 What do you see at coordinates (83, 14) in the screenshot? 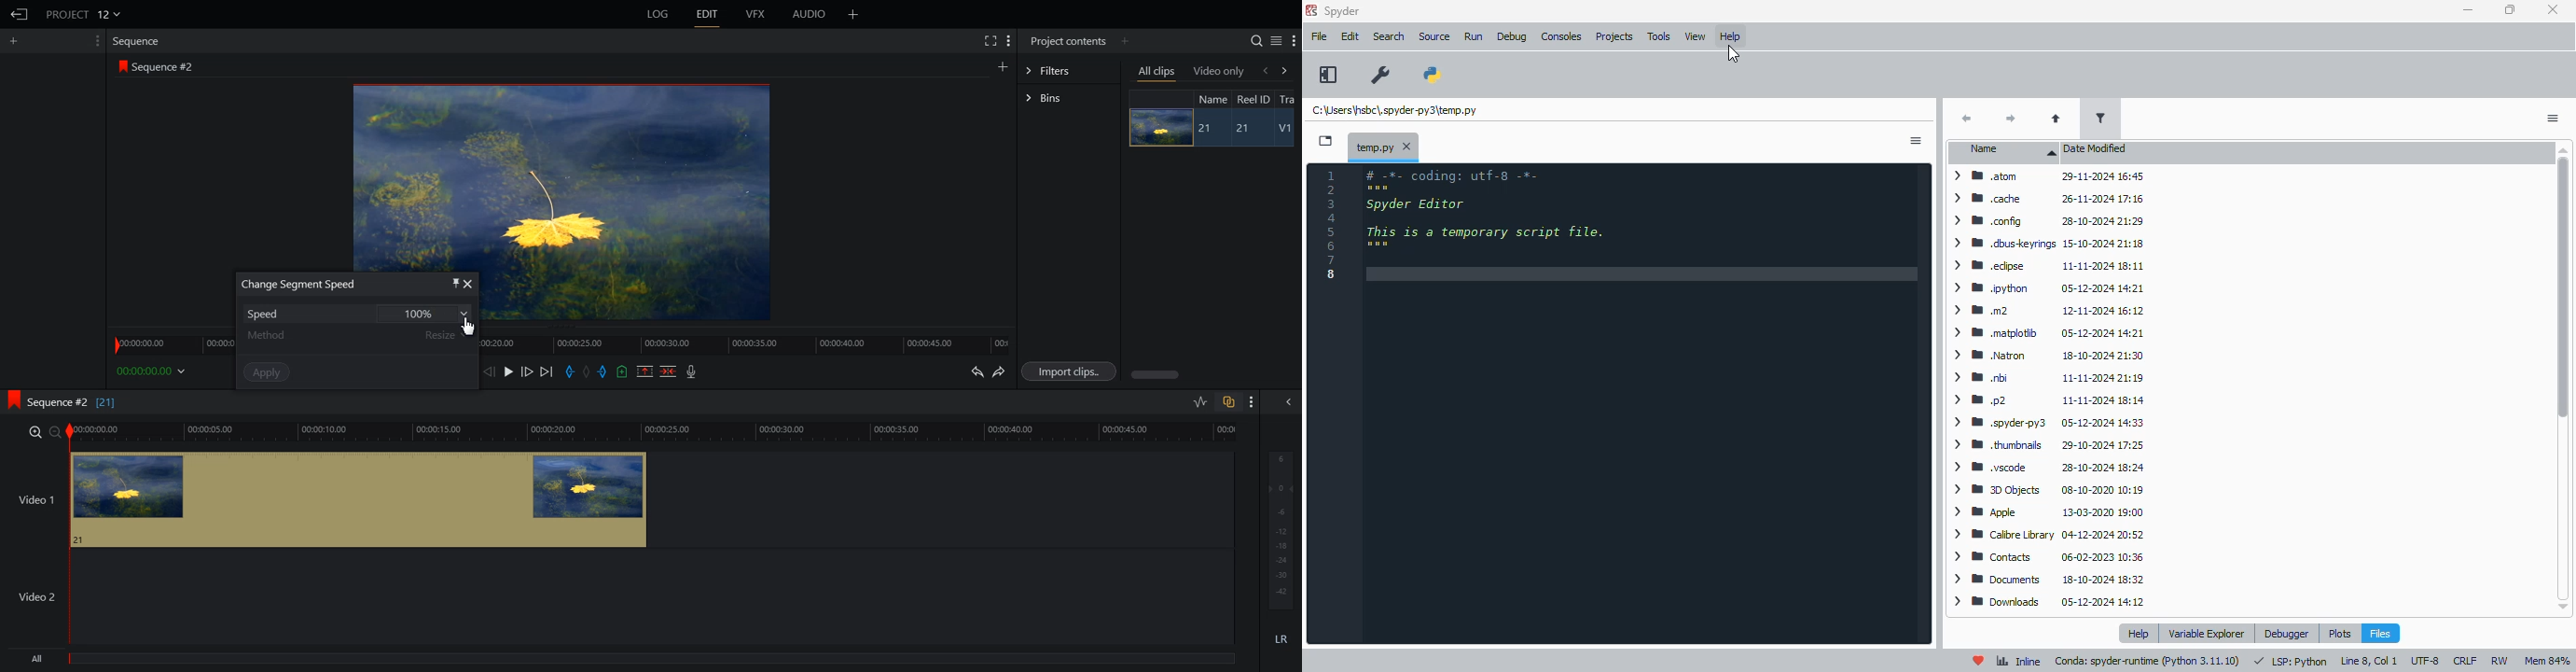
I see `PROJECT 12` at bounding box center [83, 14].